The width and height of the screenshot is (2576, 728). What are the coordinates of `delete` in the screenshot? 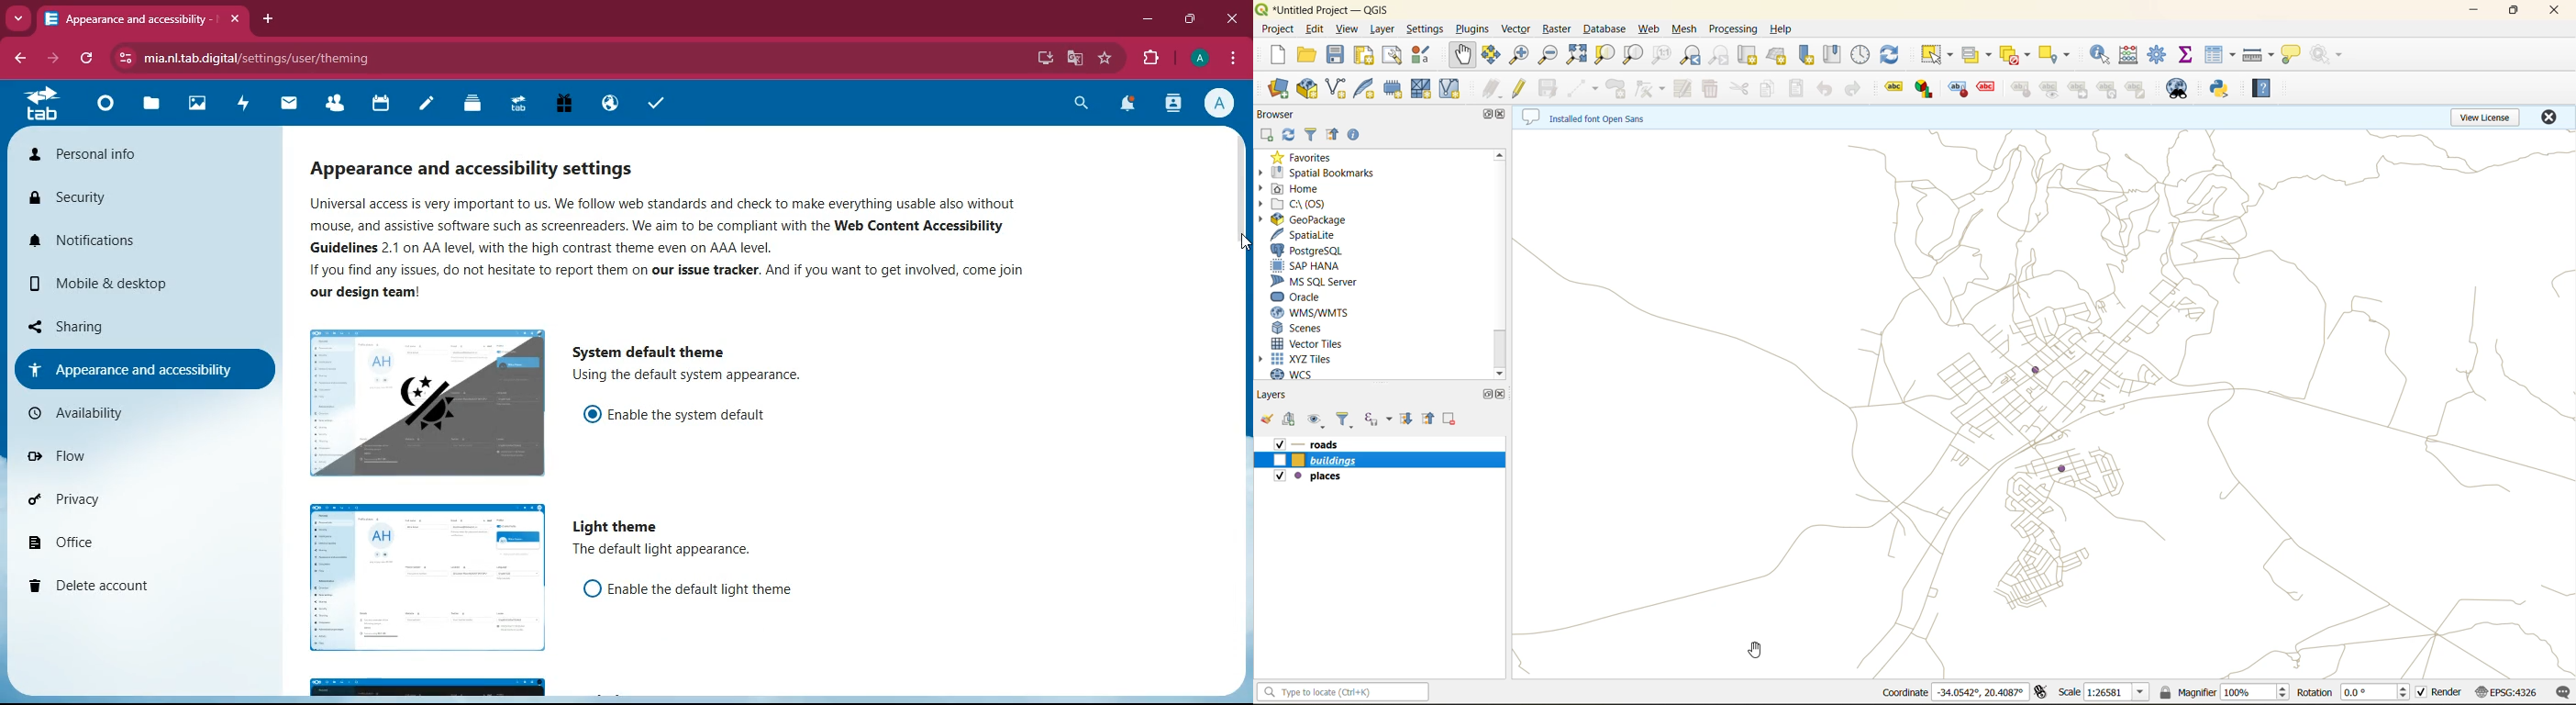 It's located at (1710, 86).